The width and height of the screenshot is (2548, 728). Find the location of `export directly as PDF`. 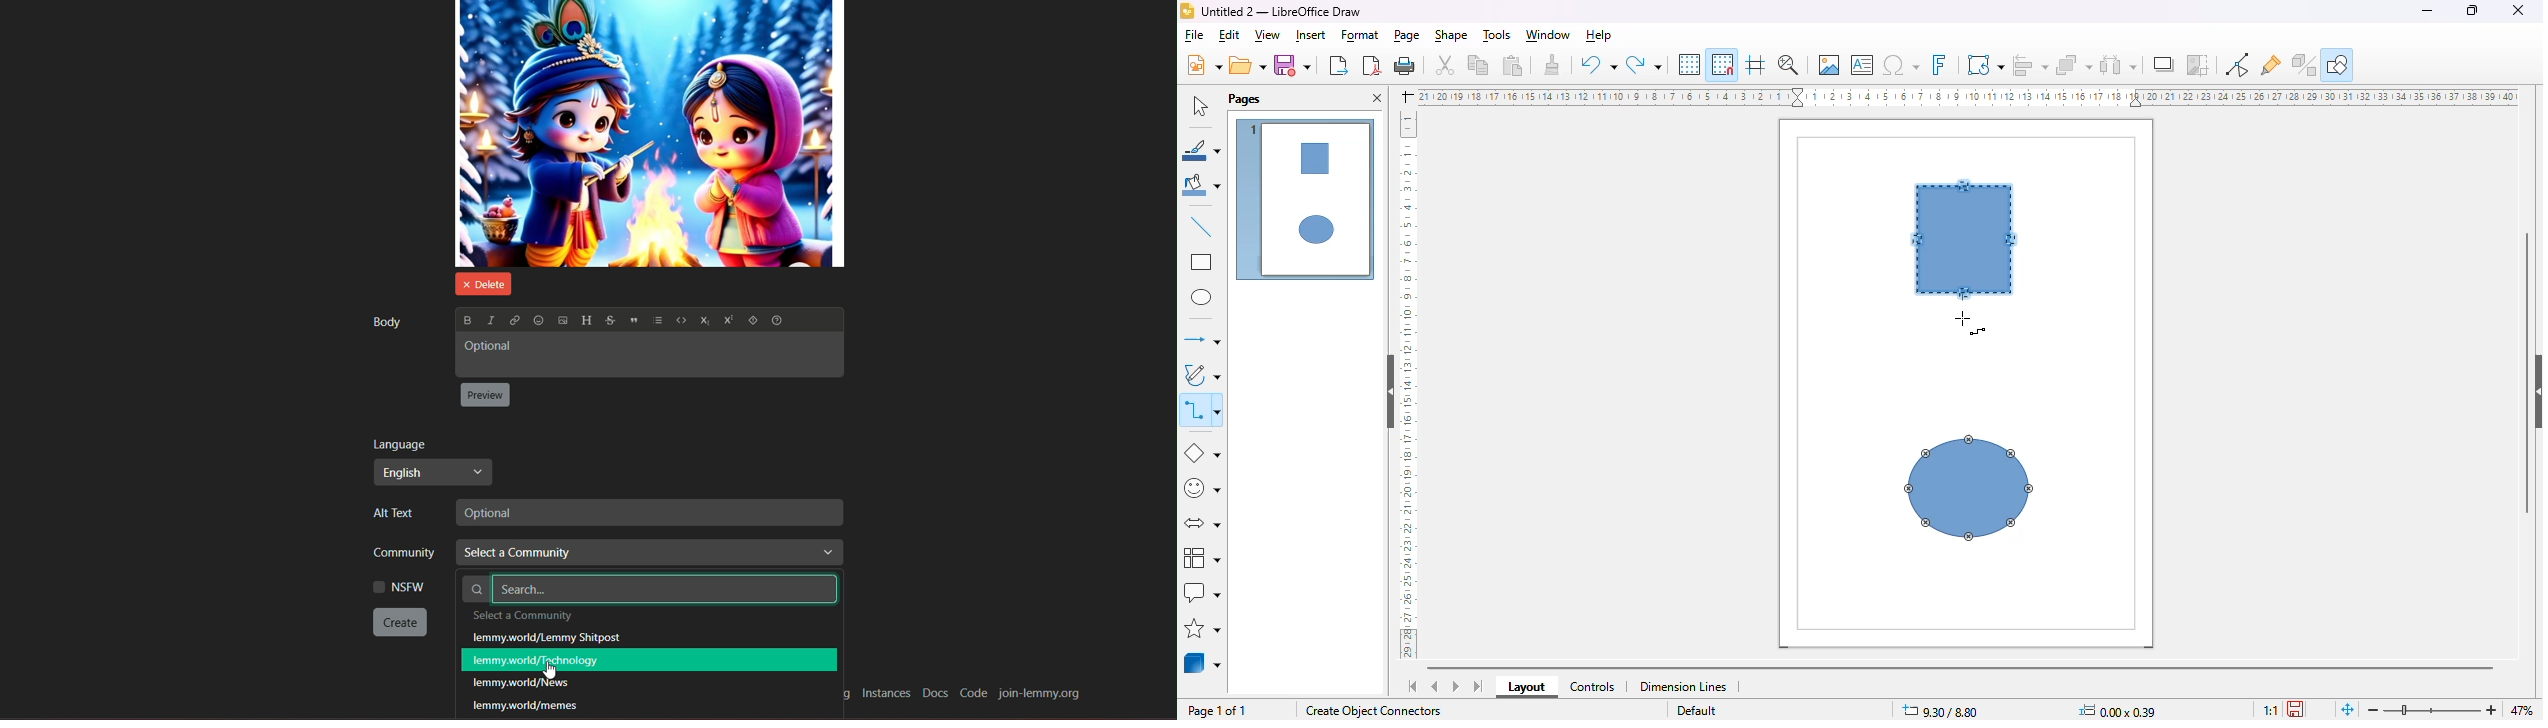

export directly as PDF is located at coordinates (1373, 65).